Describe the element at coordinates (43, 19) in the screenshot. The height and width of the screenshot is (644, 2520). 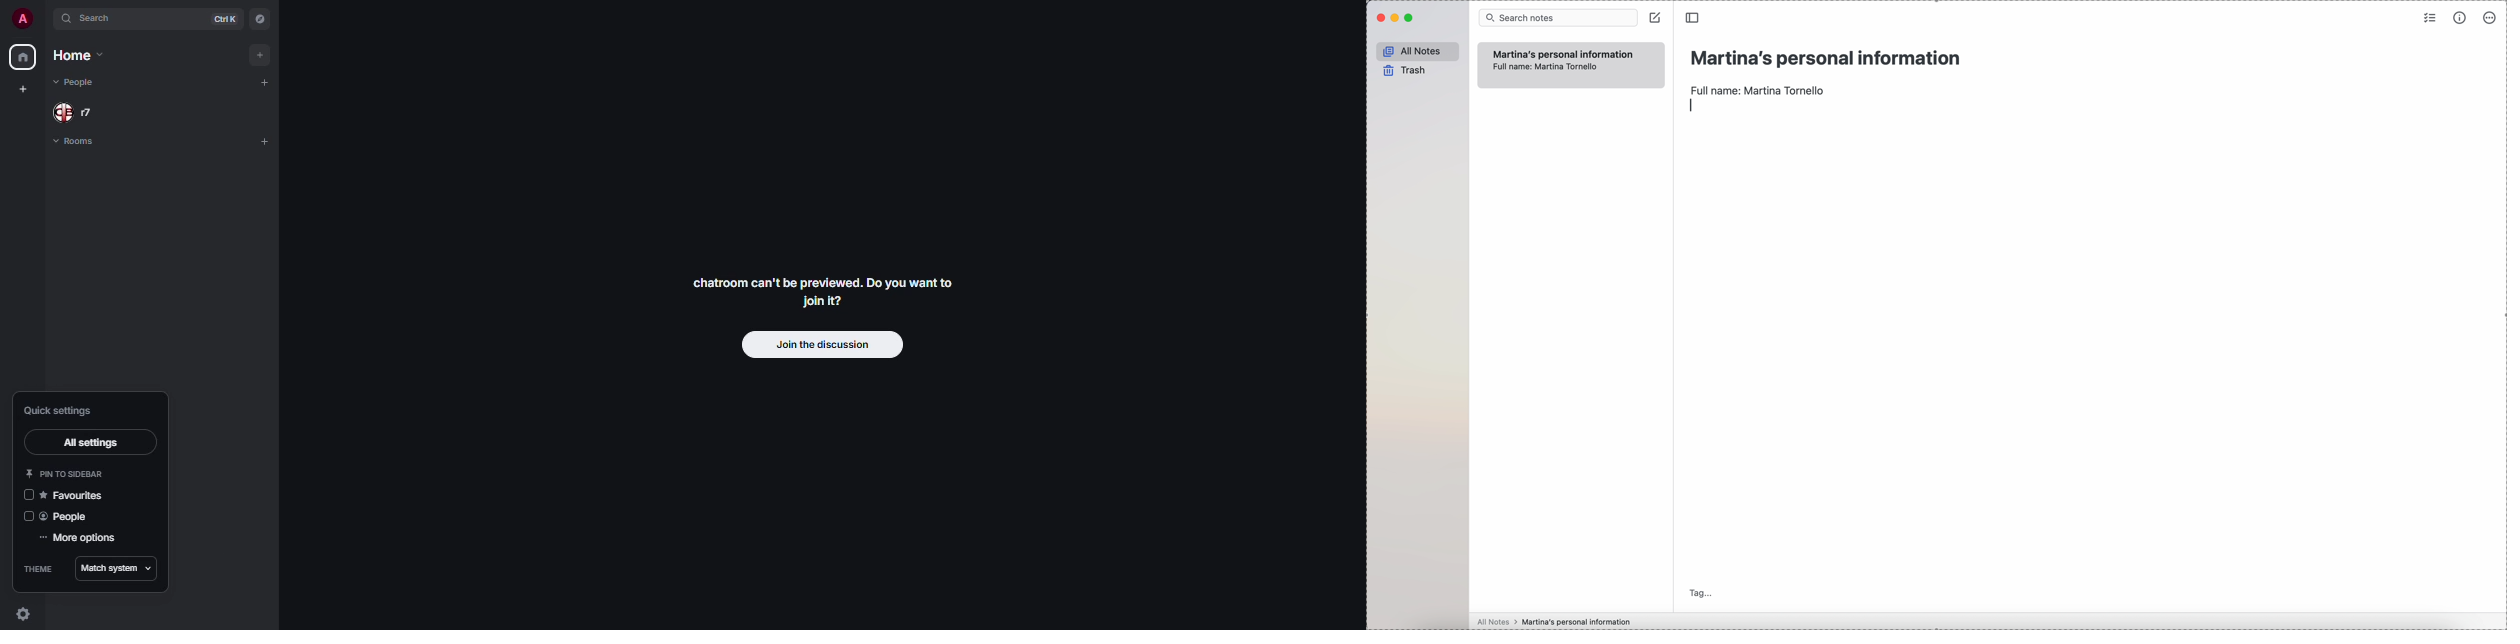
I see `expand` at that location.